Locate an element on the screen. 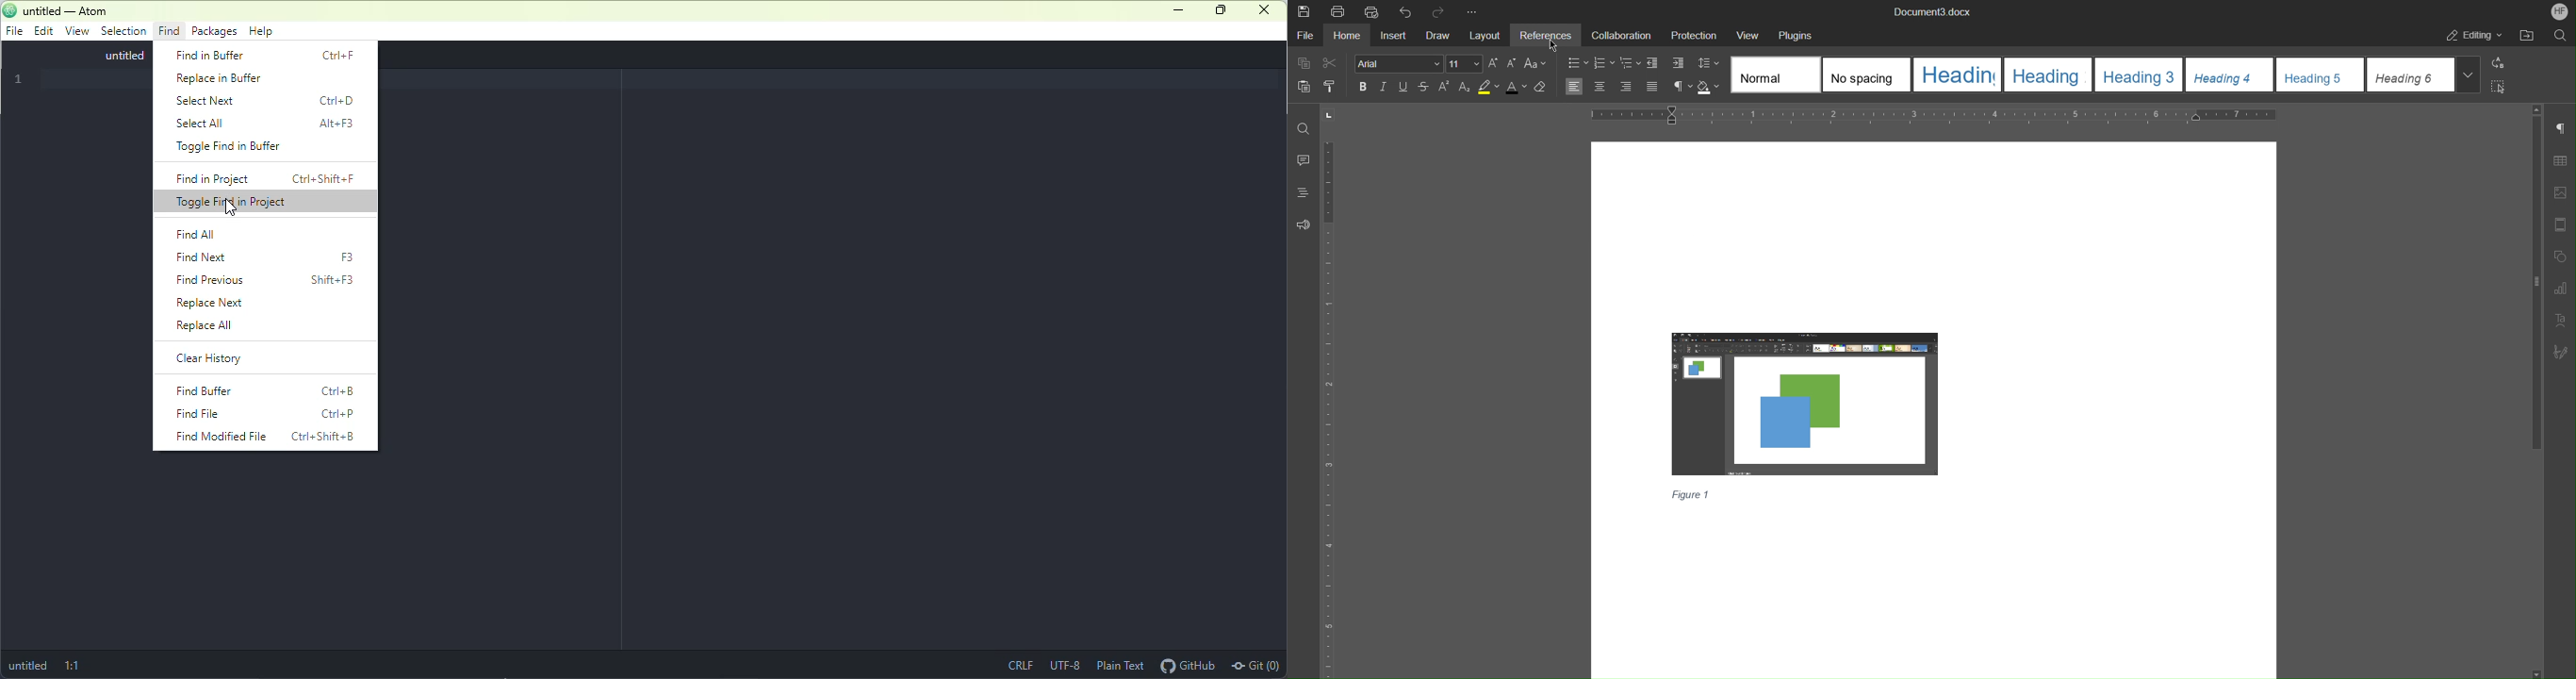 Image resolution: width=2576 pixels, height=700 pixels. Align left is located at coordinates (1575, 87).